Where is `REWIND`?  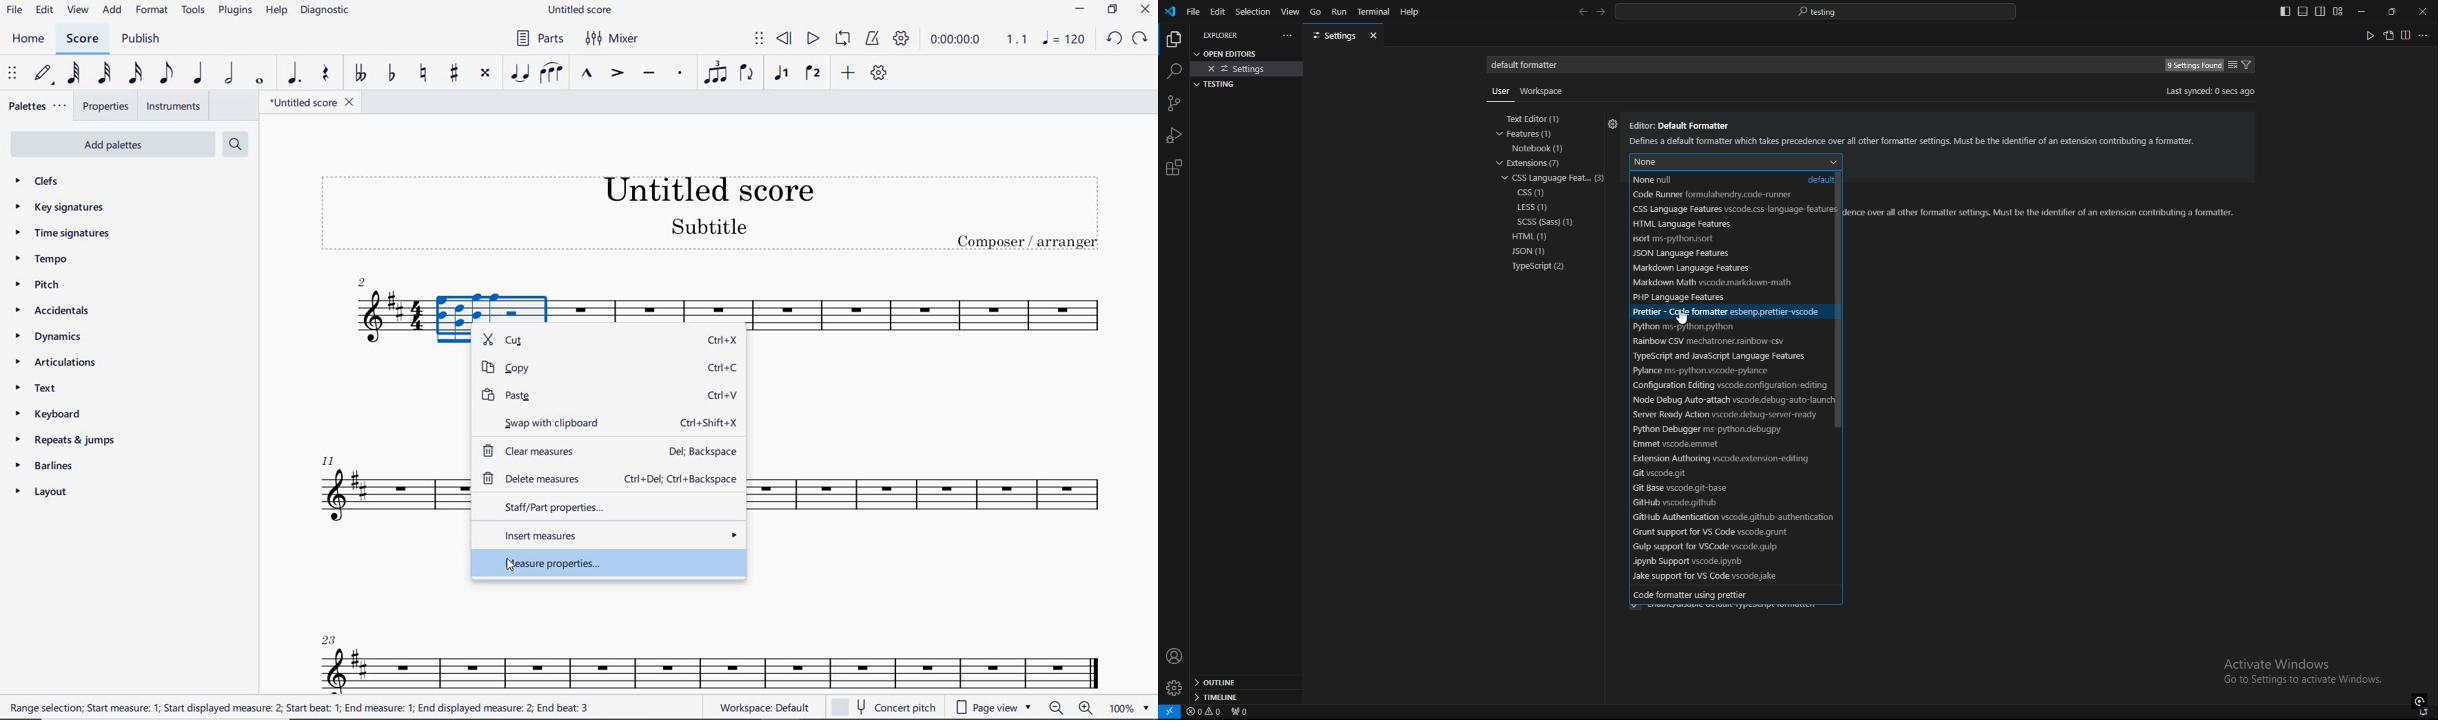
REWIND is located at coordinates (785, 39).